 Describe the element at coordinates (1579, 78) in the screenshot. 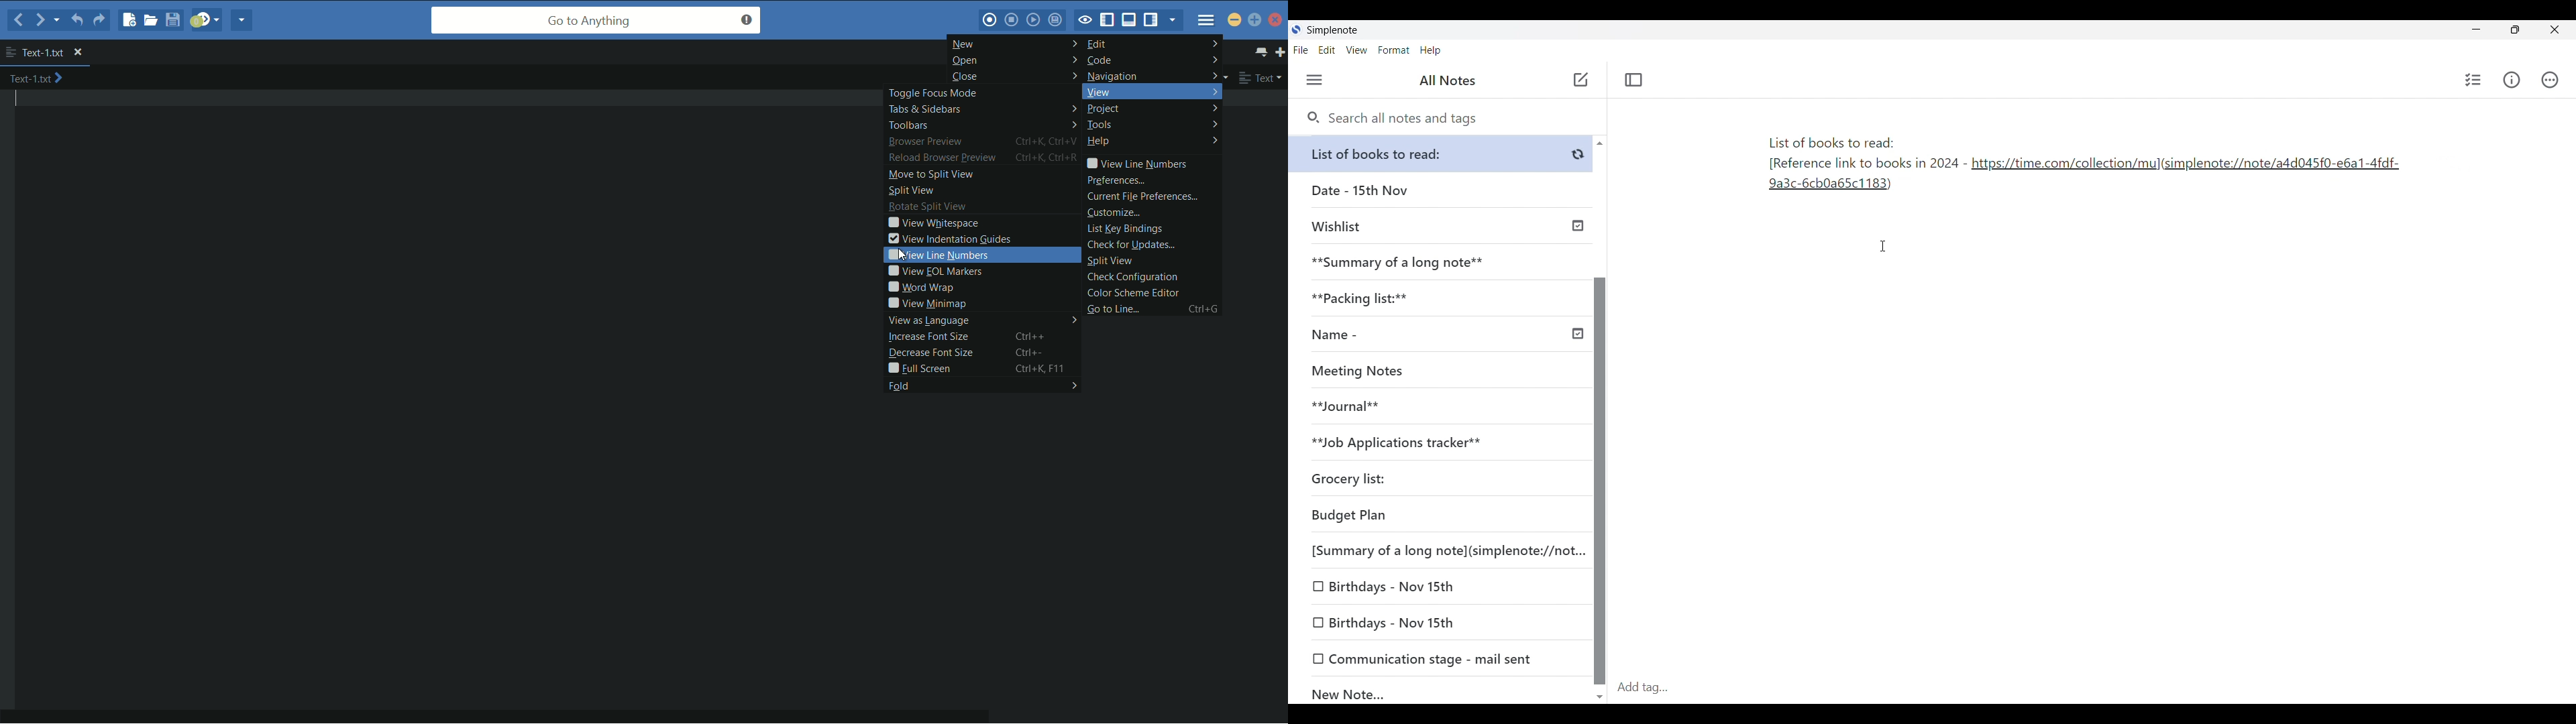

I see `add note` at that location.